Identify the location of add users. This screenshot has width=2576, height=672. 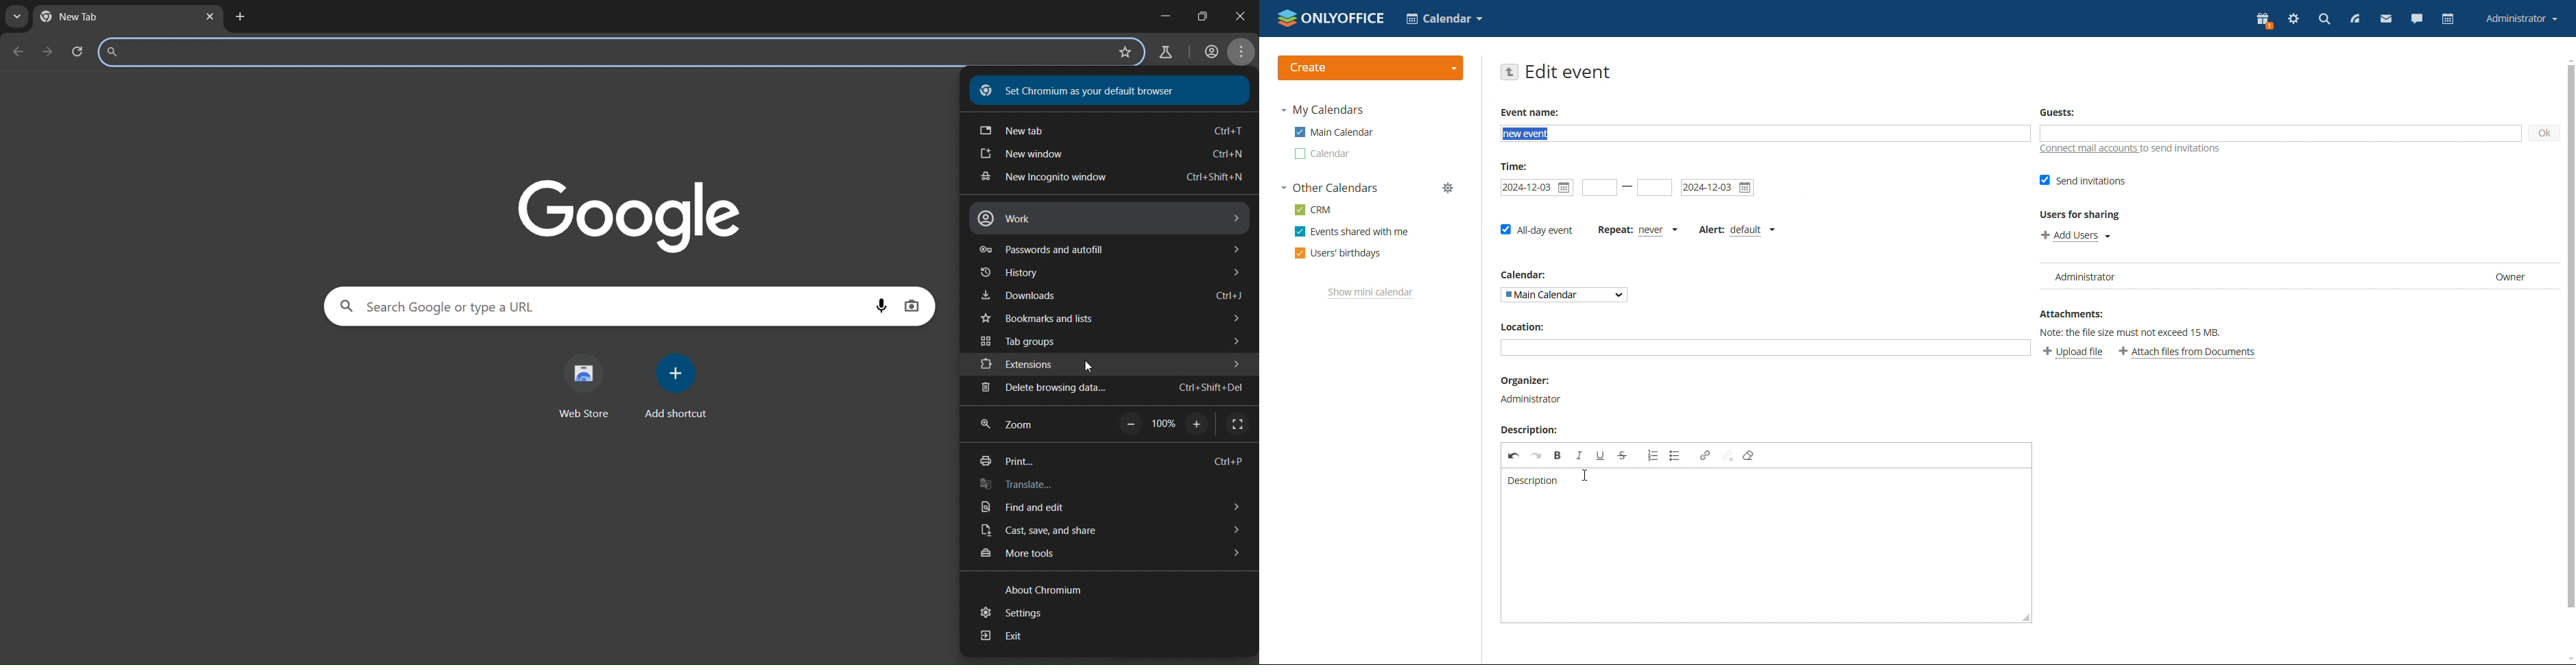
(2075, 236).